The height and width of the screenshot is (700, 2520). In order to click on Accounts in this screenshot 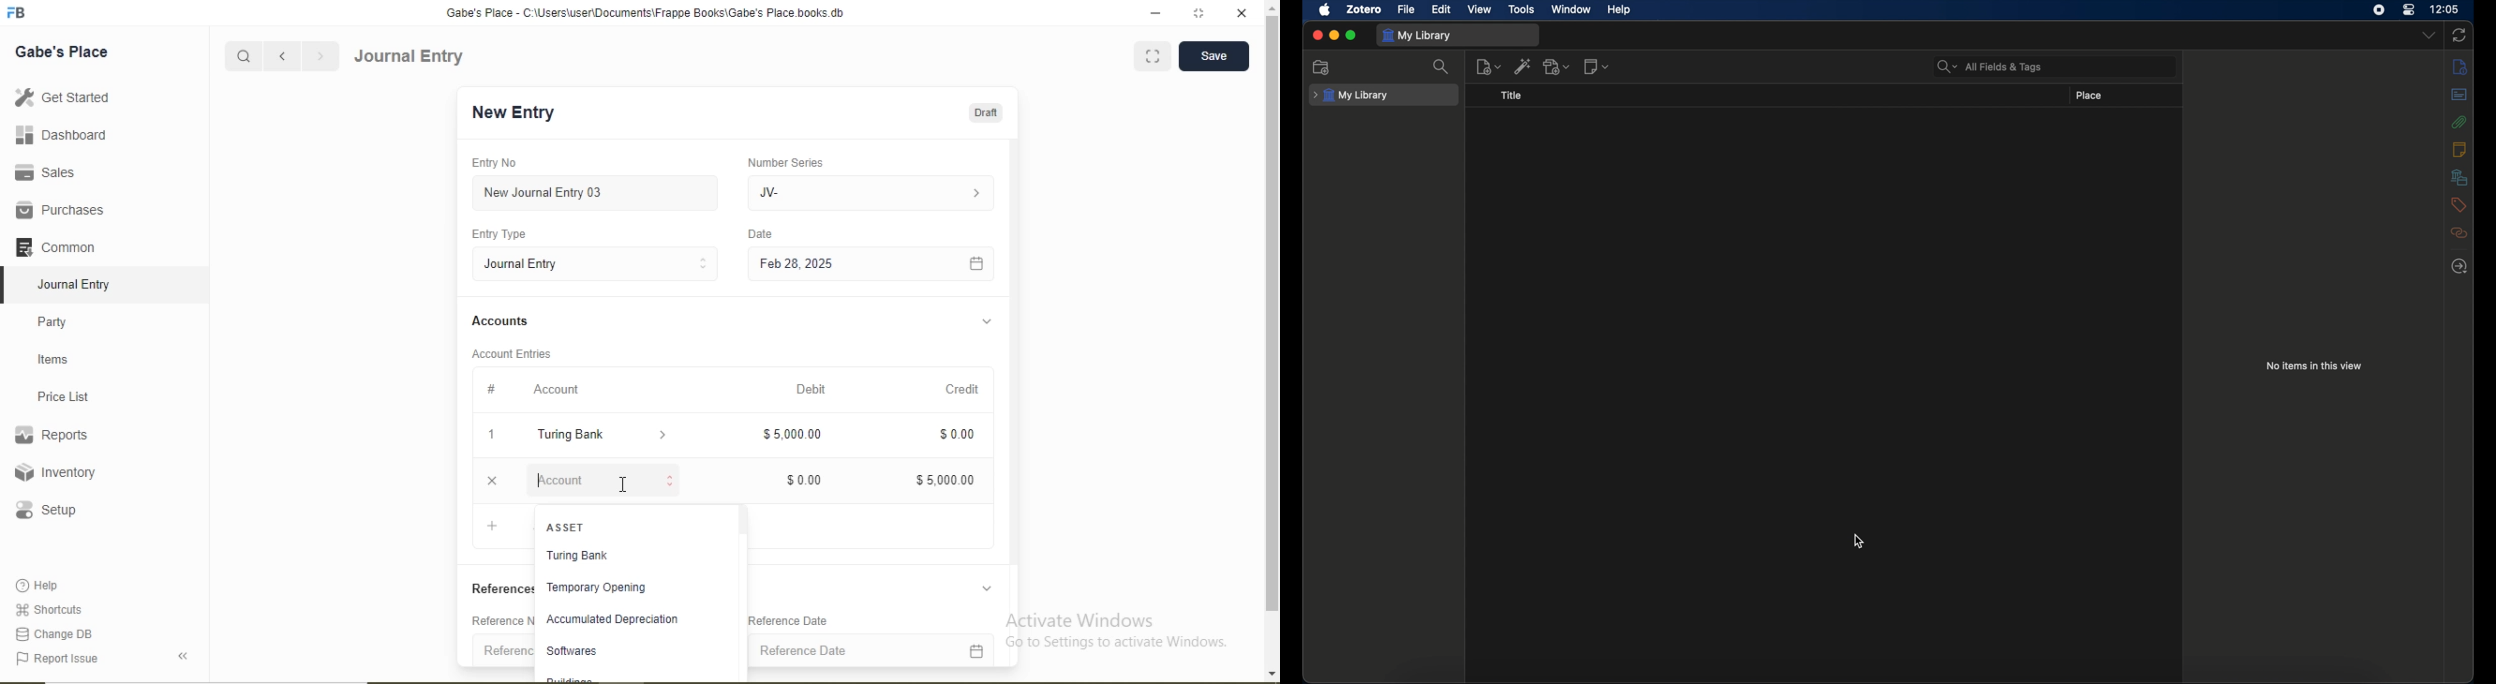, I will do `click(503, 320)`.